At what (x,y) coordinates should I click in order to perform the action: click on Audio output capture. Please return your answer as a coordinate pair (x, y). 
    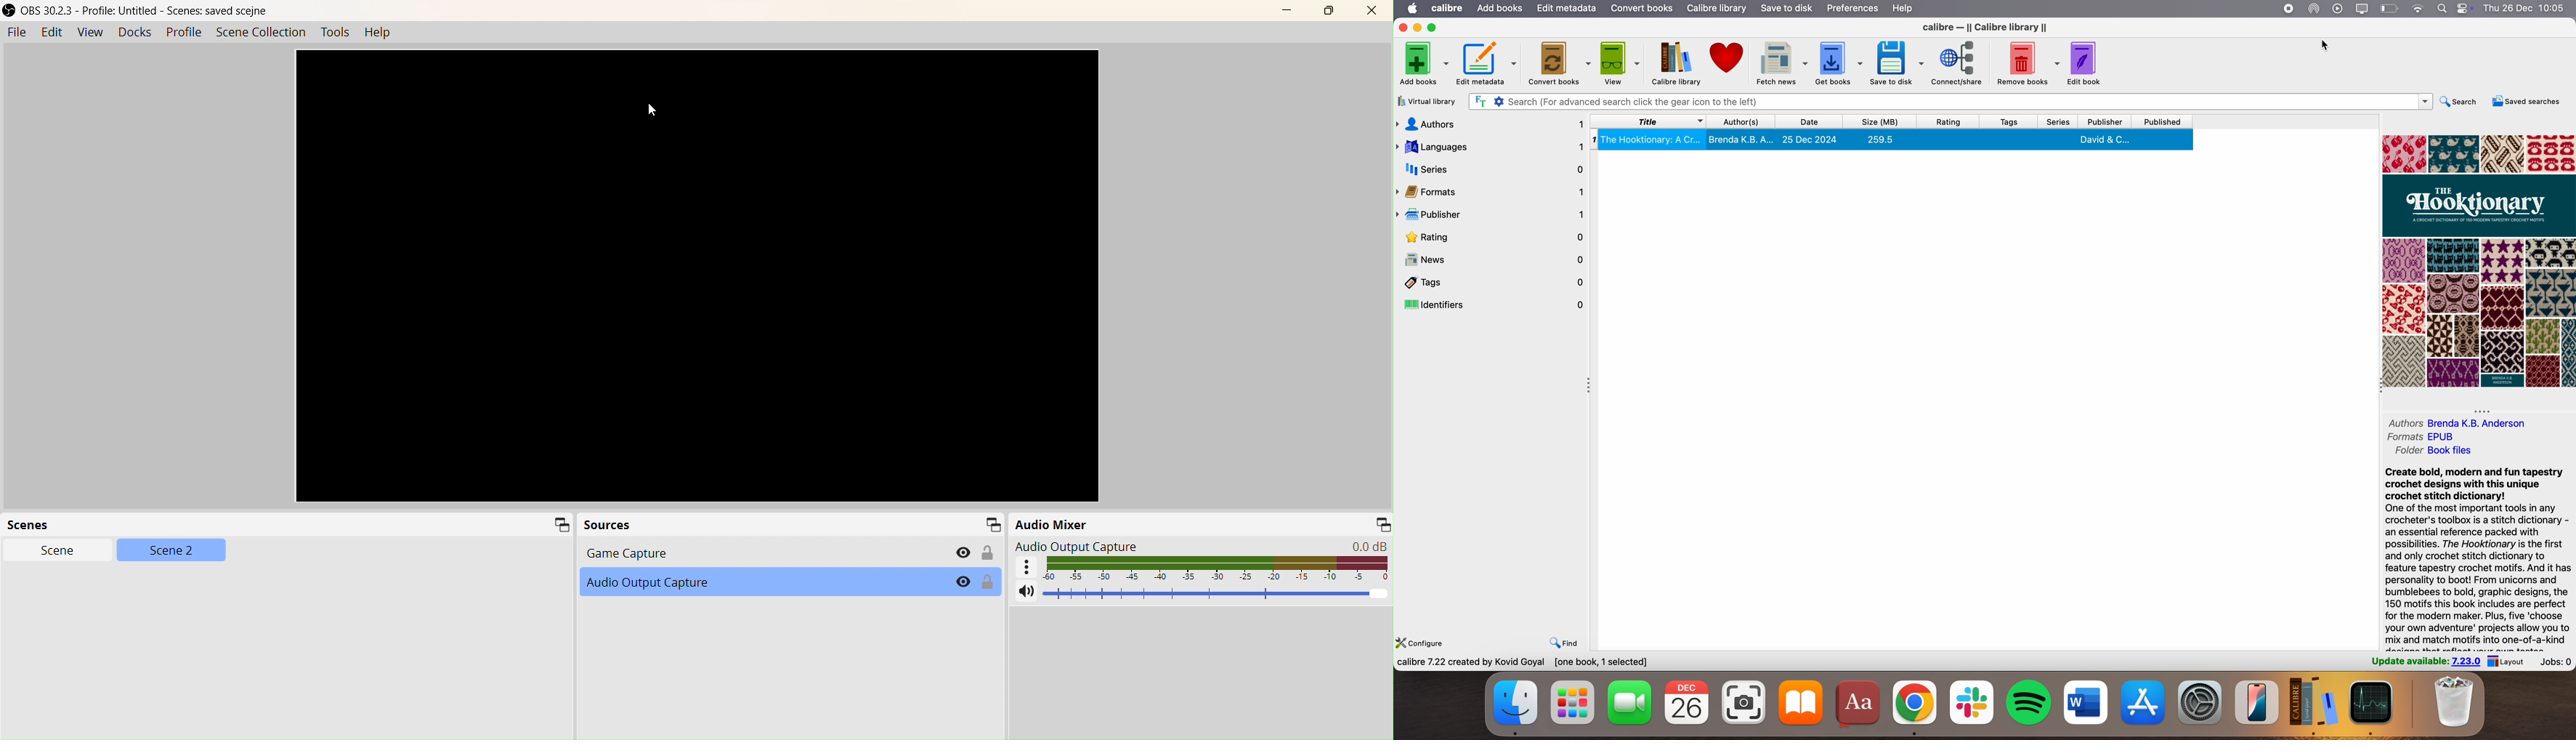
    Looking at the image, I should click on (1196, 544).